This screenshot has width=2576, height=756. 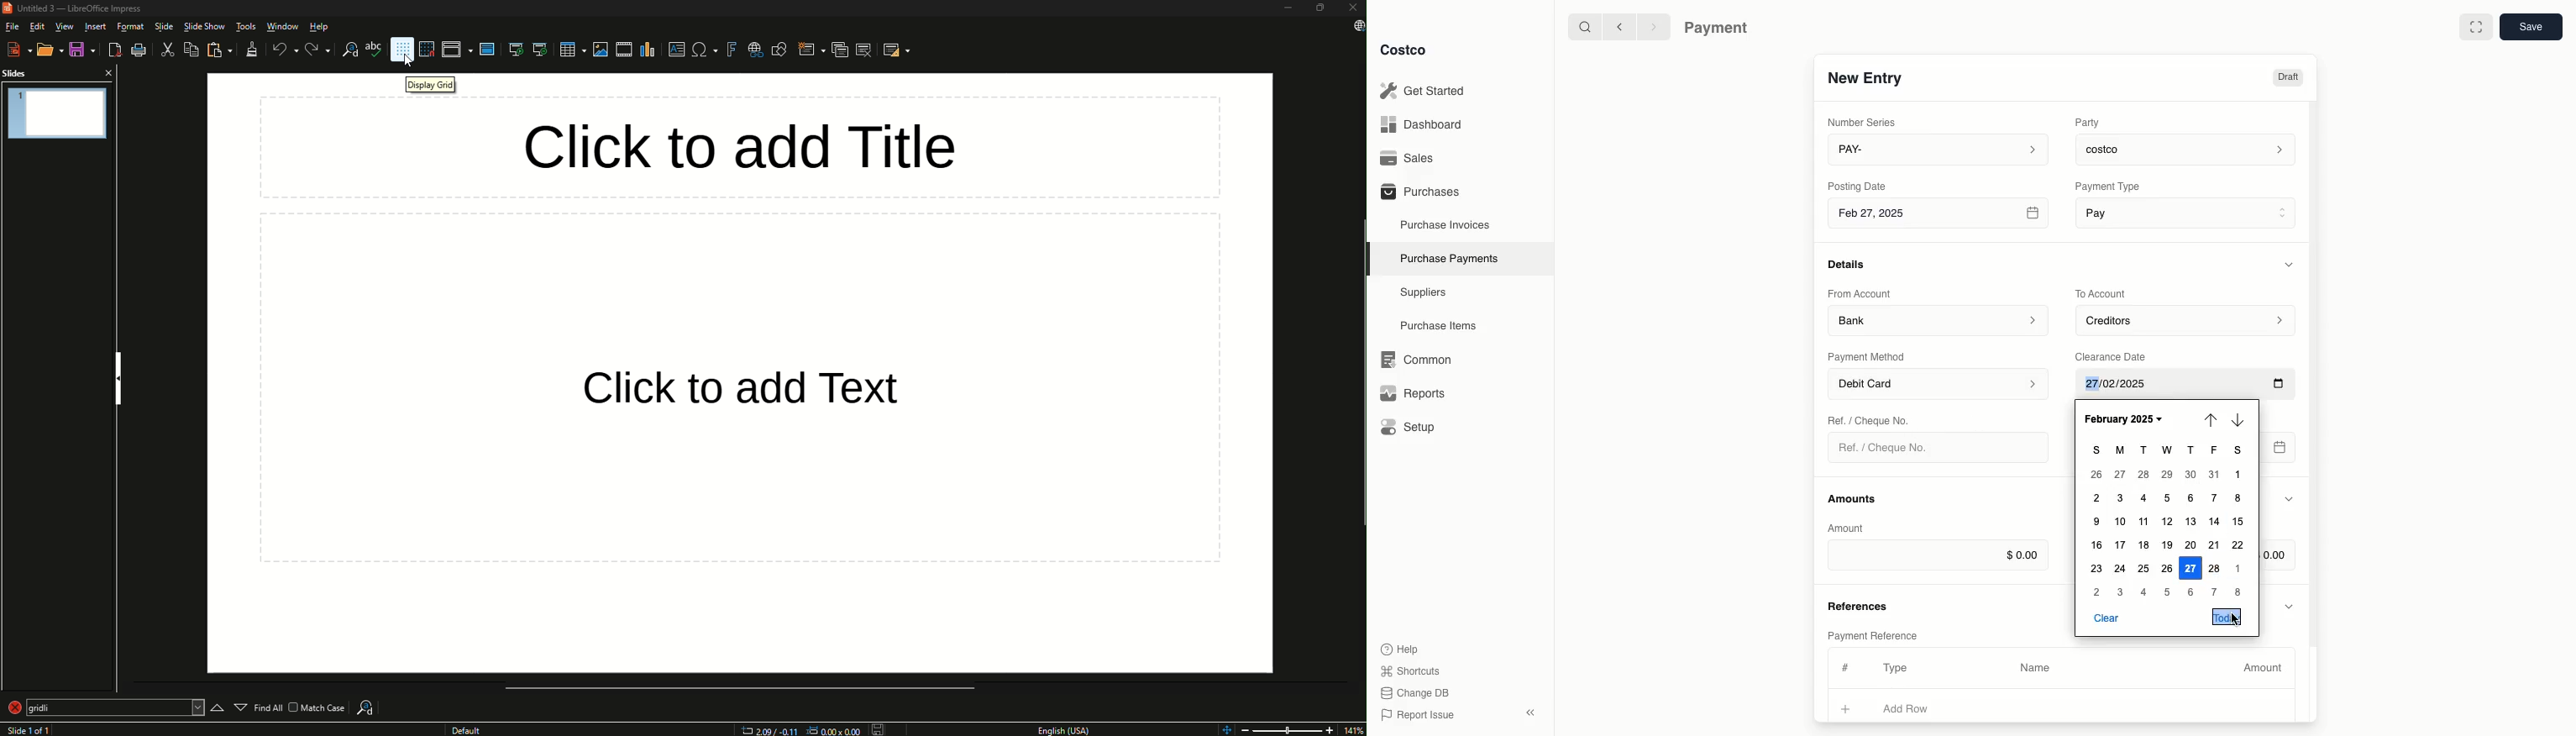 I want to click on Slide Layout, so click(x=899, y=49).